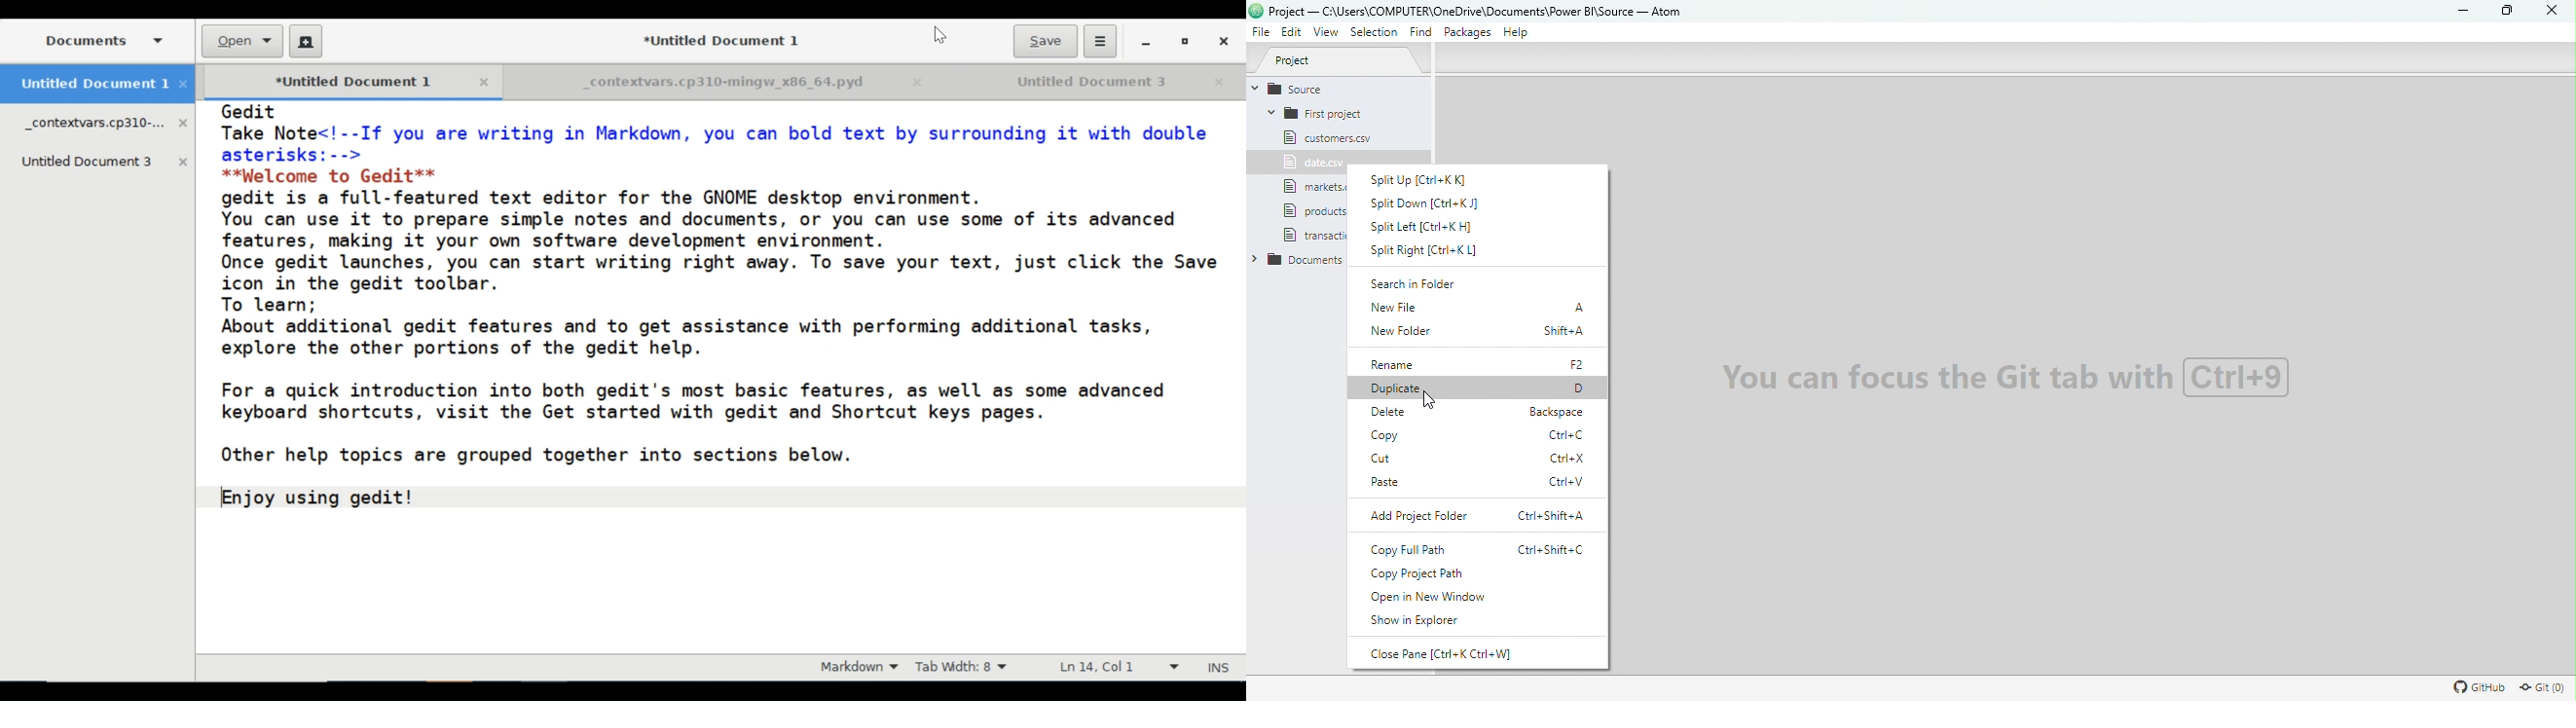 The width and height of the screenshot is (2576, 728). Describe the element at coordinates (716, 40) in the screenshot. I see `Untitled Document 3` at that location.